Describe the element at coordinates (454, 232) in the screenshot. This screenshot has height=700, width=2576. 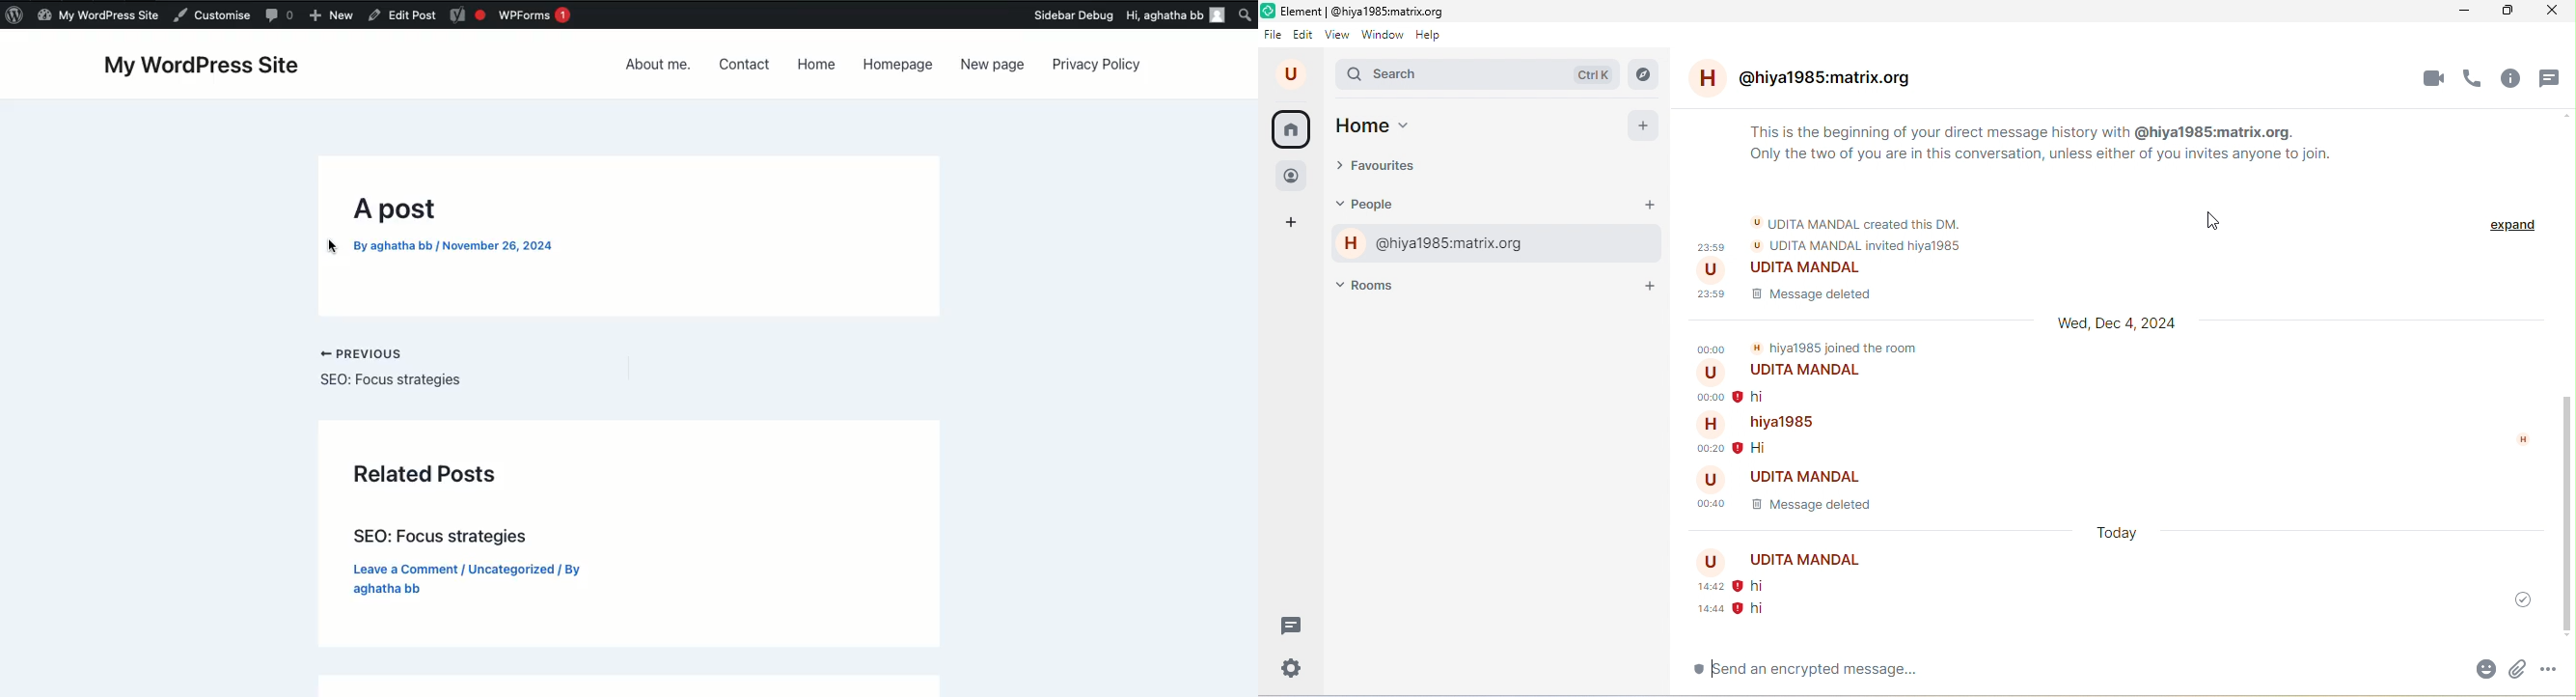
I see `Post` at that location.